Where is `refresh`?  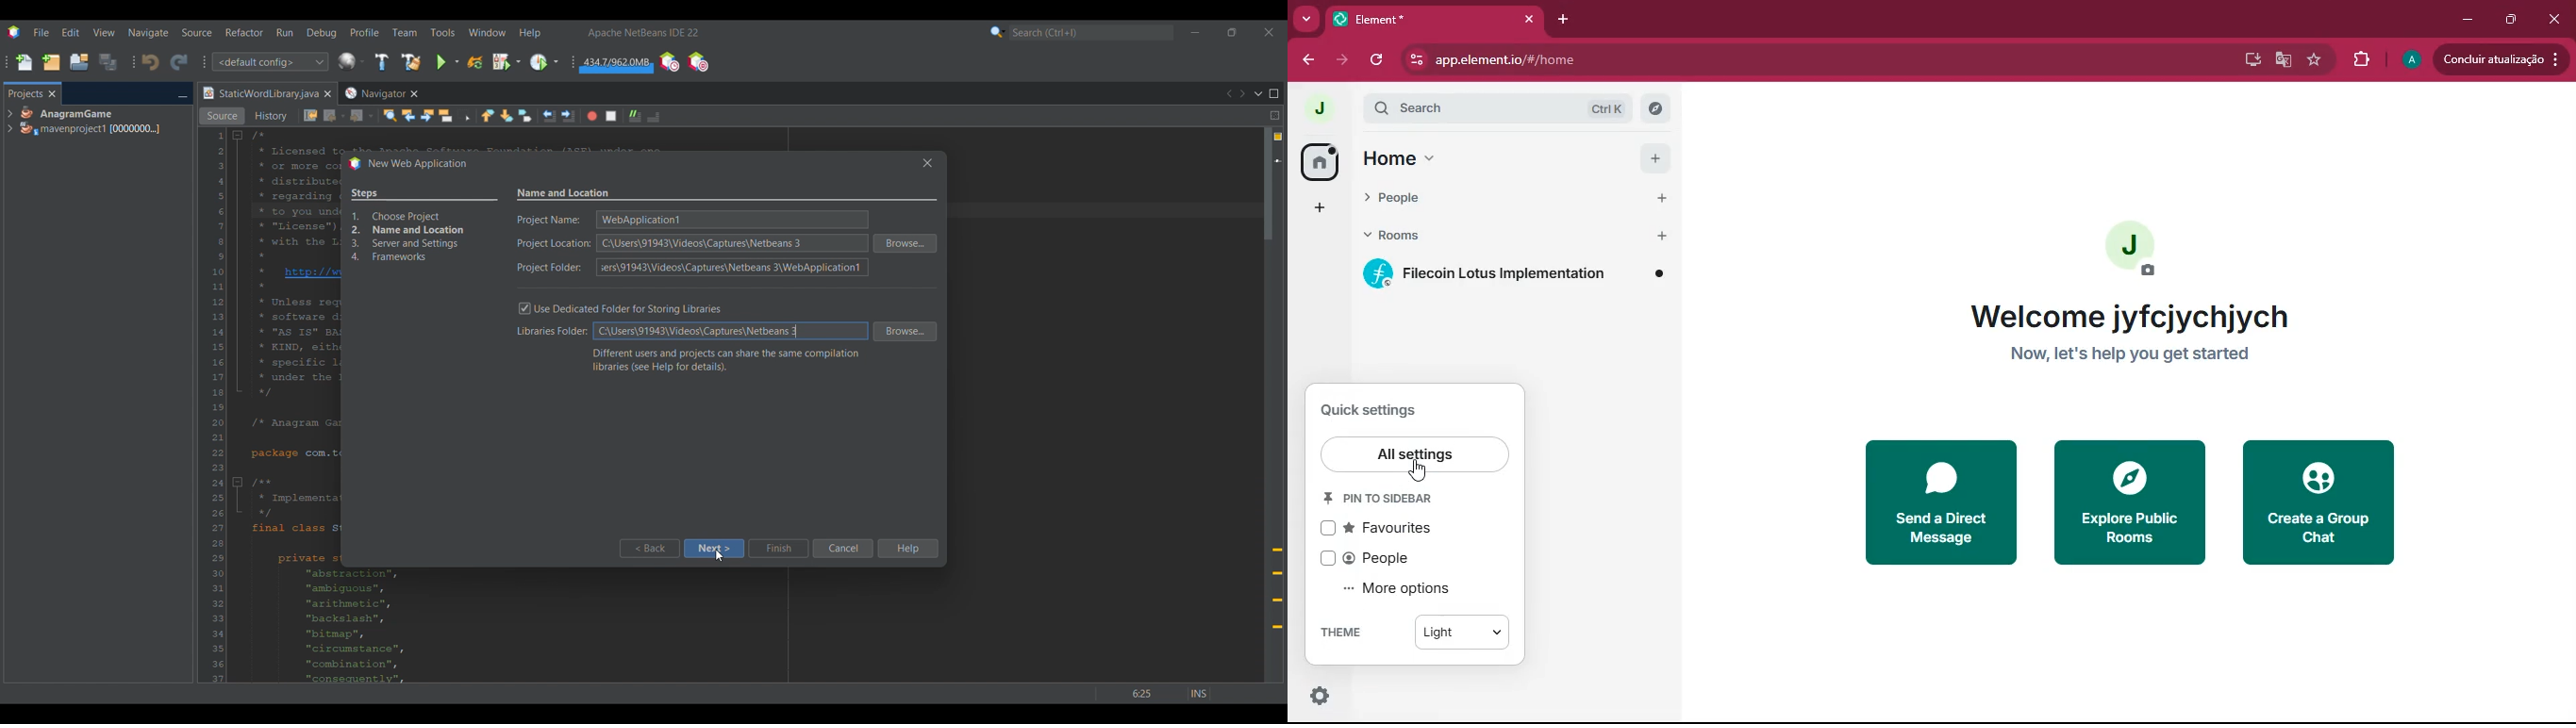 refresh is located at coordinates (1378, 60).